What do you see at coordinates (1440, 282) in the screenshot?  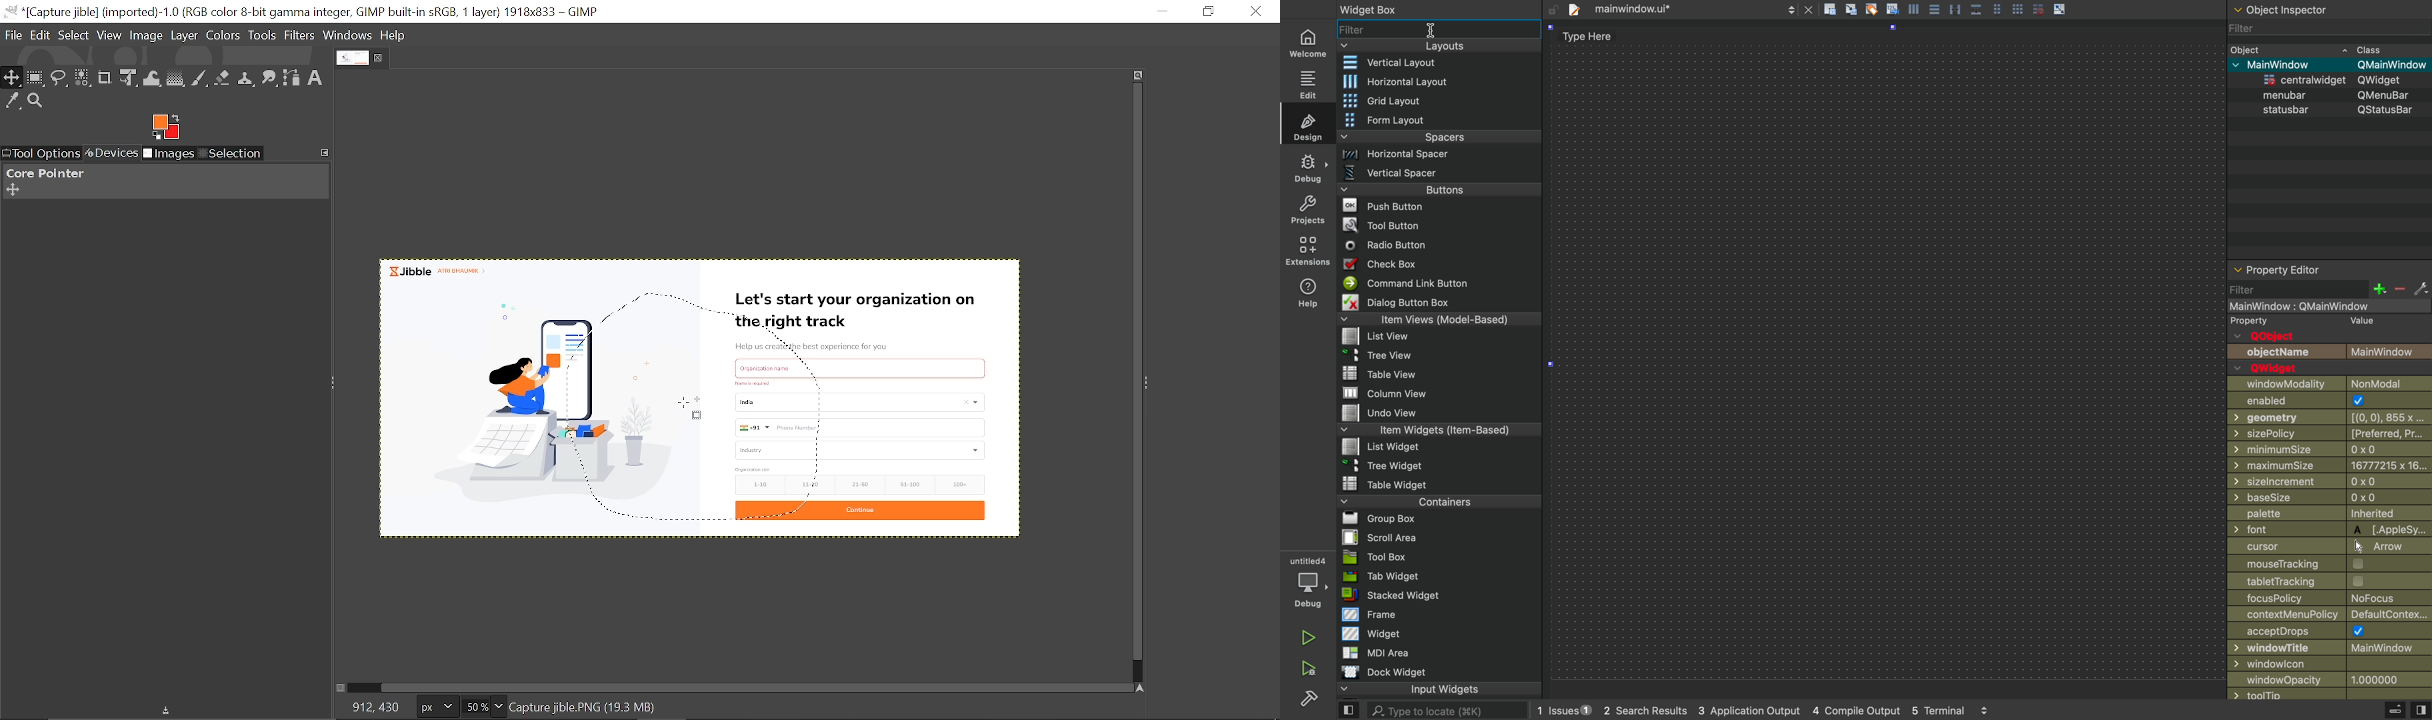 I see `command link button` at bounding box center [1440, 282].